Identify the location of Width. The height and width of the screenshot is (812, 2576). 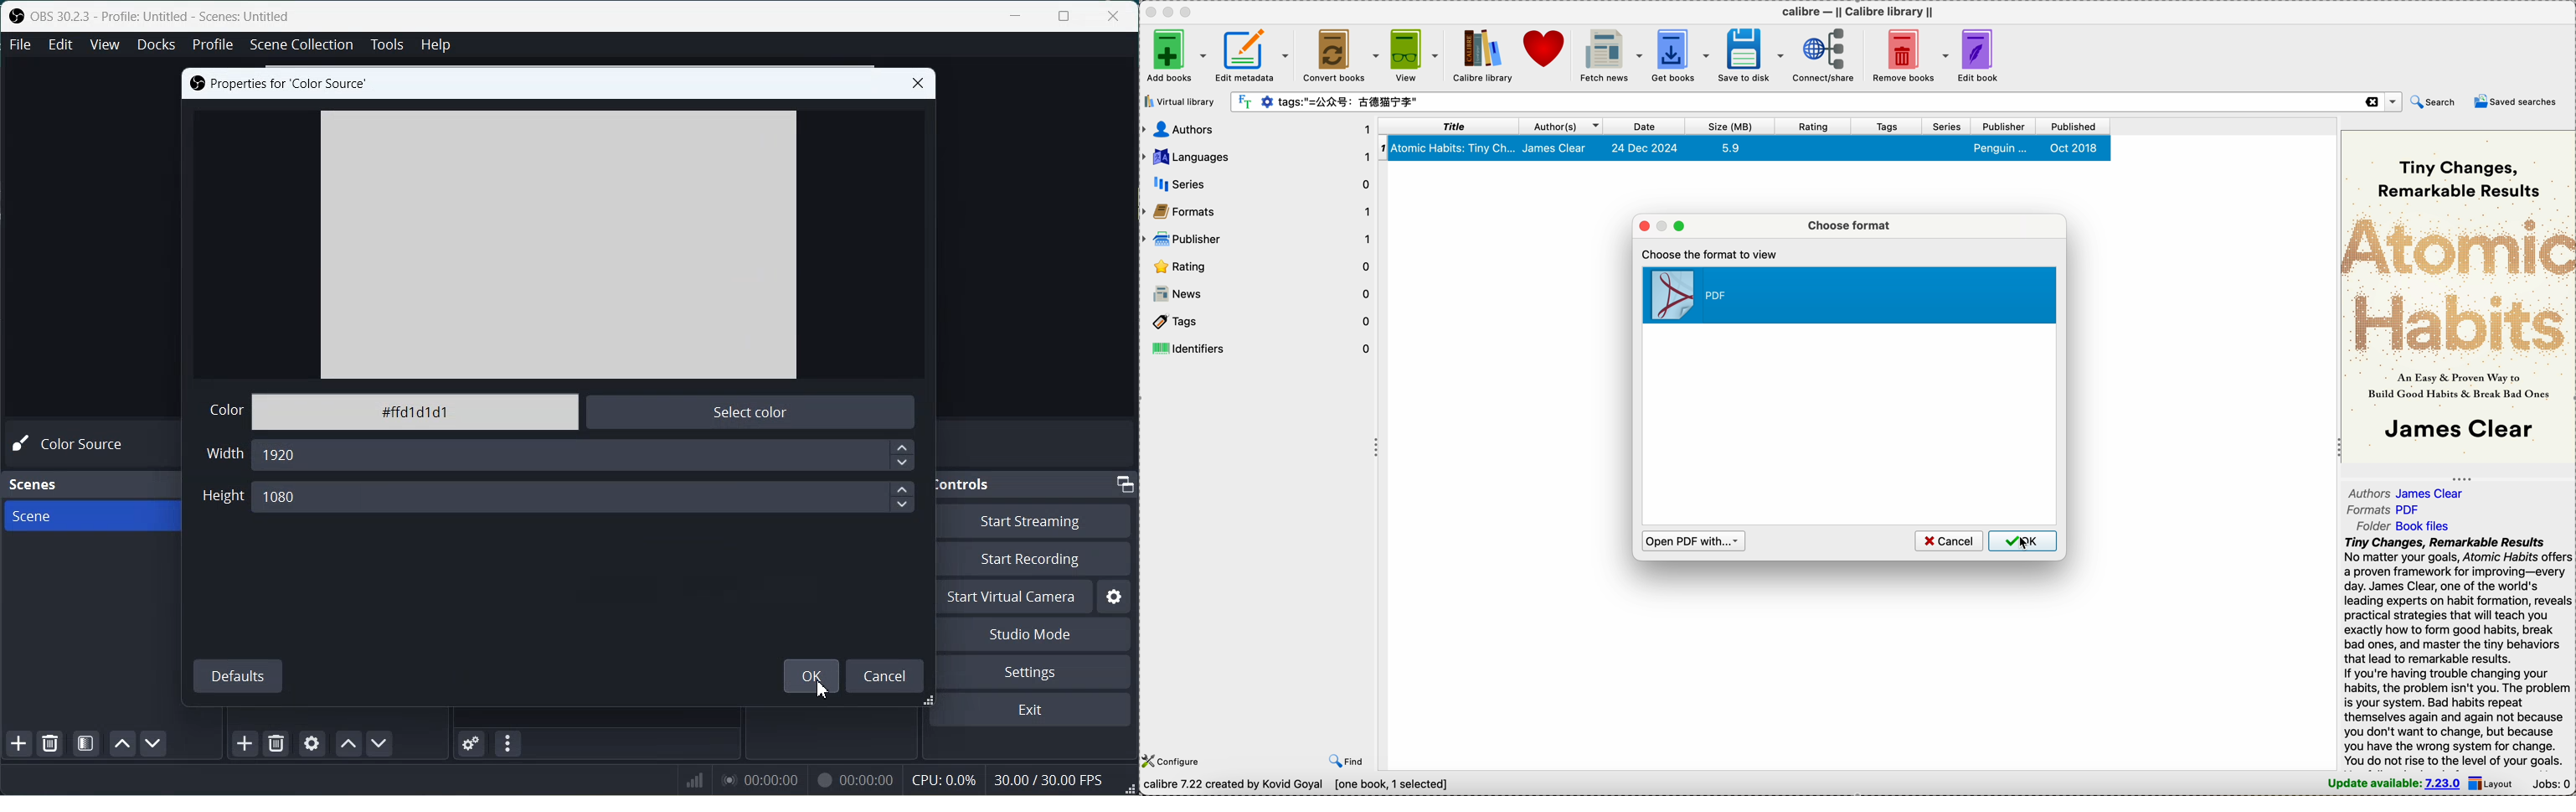
(224, 455).